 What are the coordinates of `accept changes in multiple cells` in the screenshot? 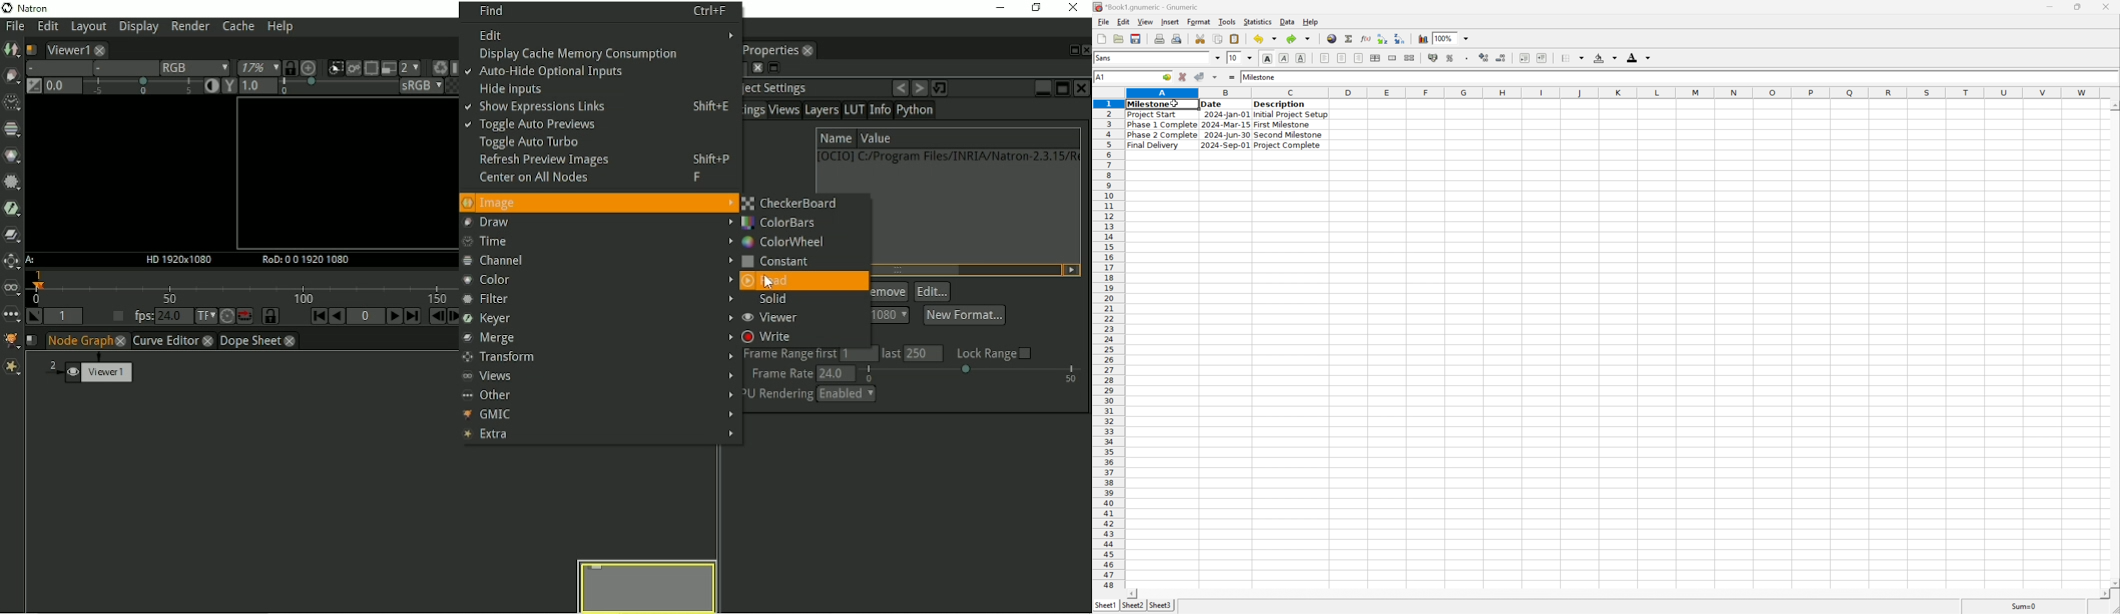 It's located at (1216, 78).